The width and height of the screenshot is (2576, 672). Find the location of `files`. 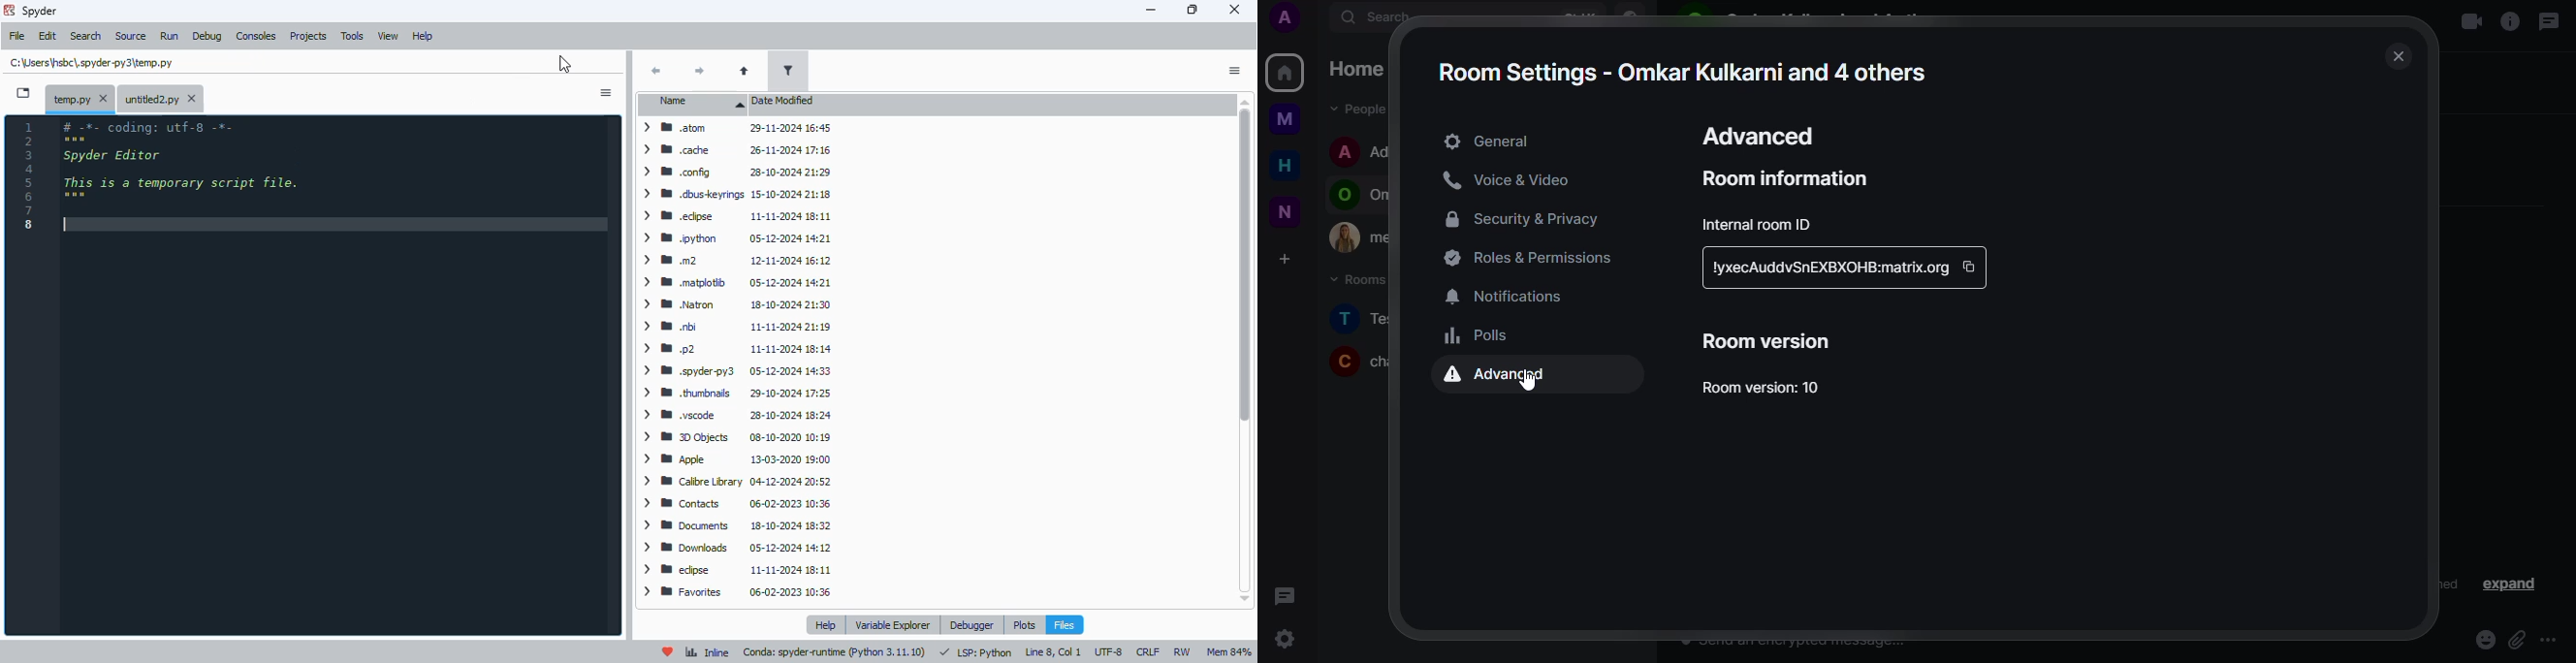

files is located at coordinates (1065, 625).